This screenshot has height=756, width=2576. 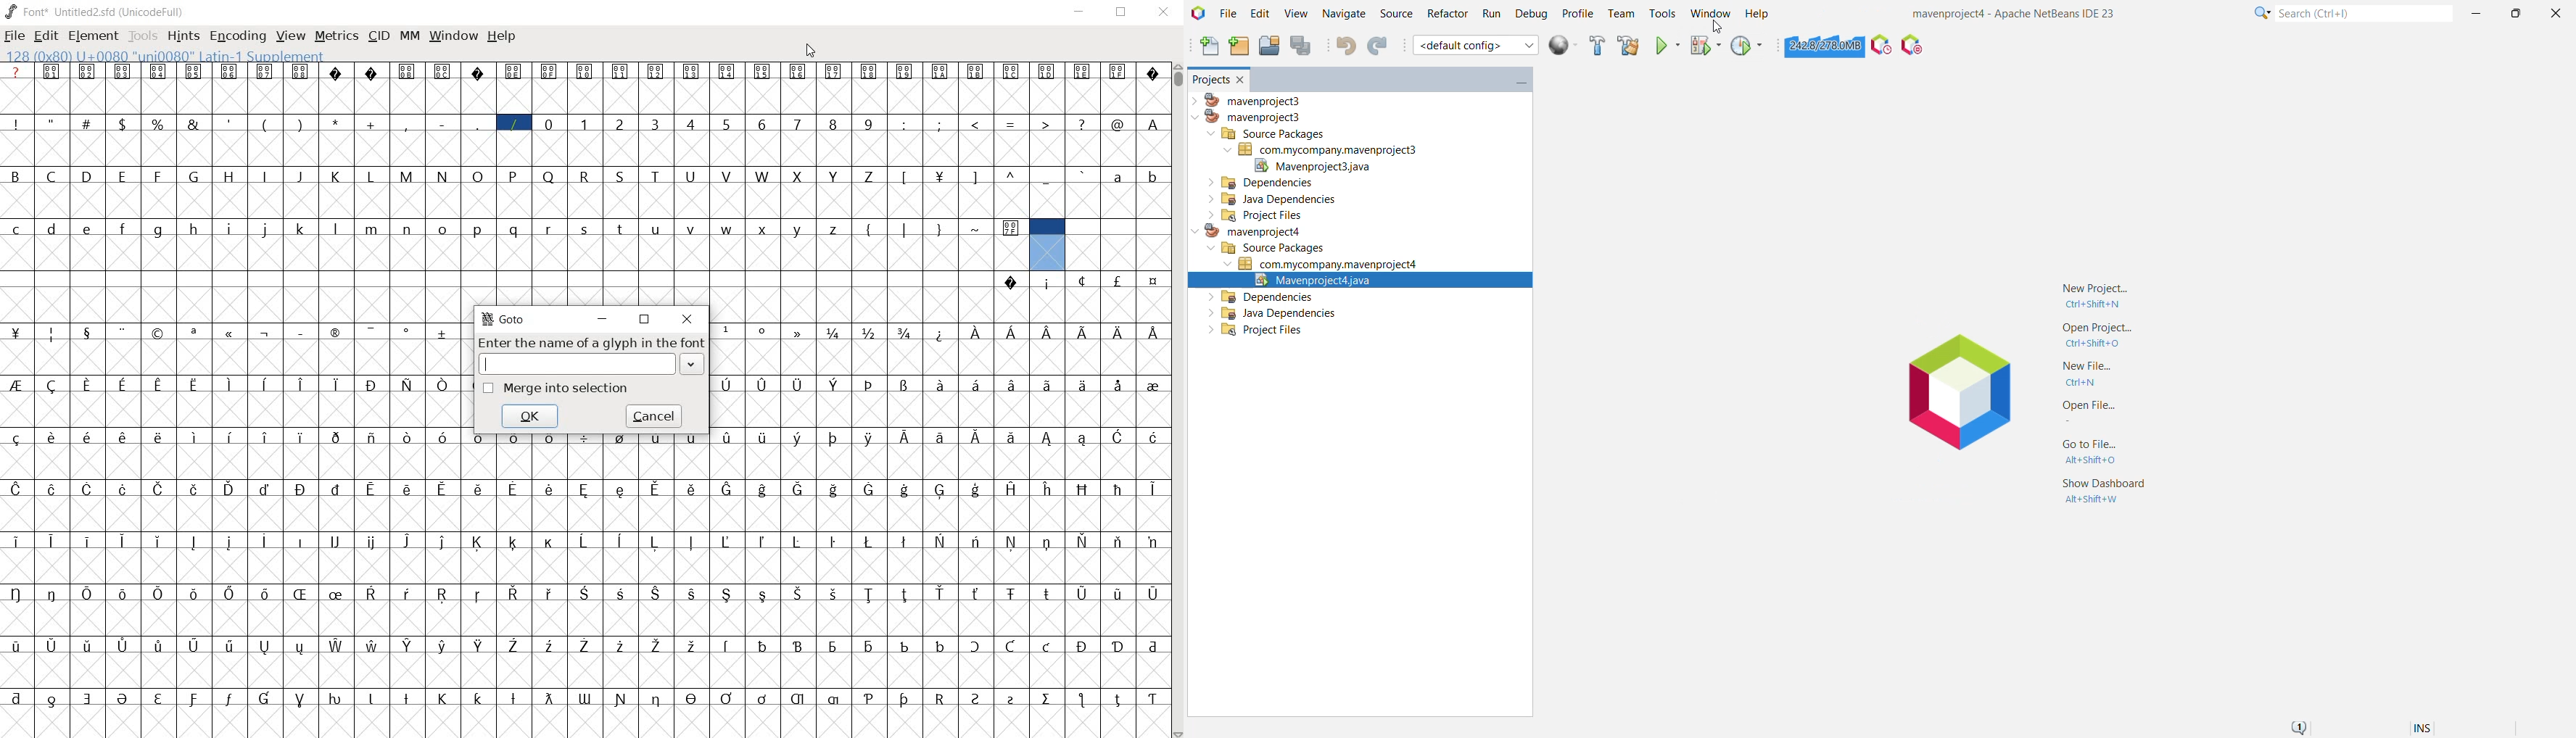 I want to click on =, so click(x=1013, y=123).